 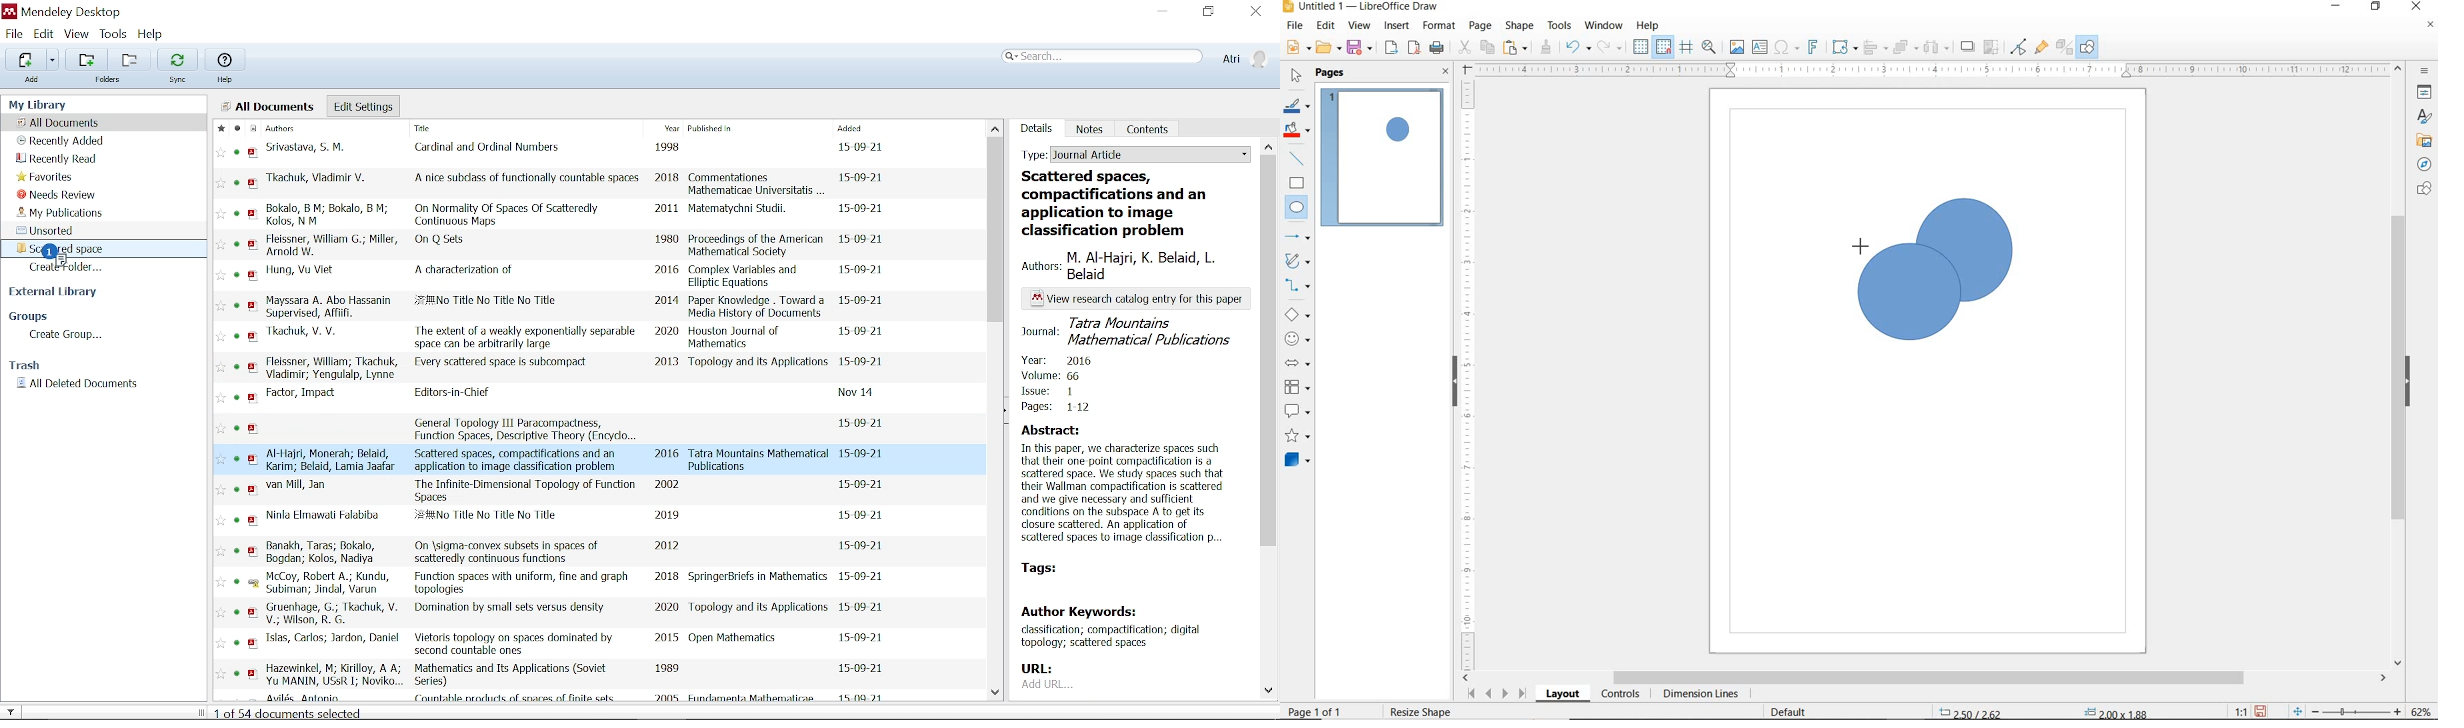 I want to click on 1998, so click(x=670, y=148).